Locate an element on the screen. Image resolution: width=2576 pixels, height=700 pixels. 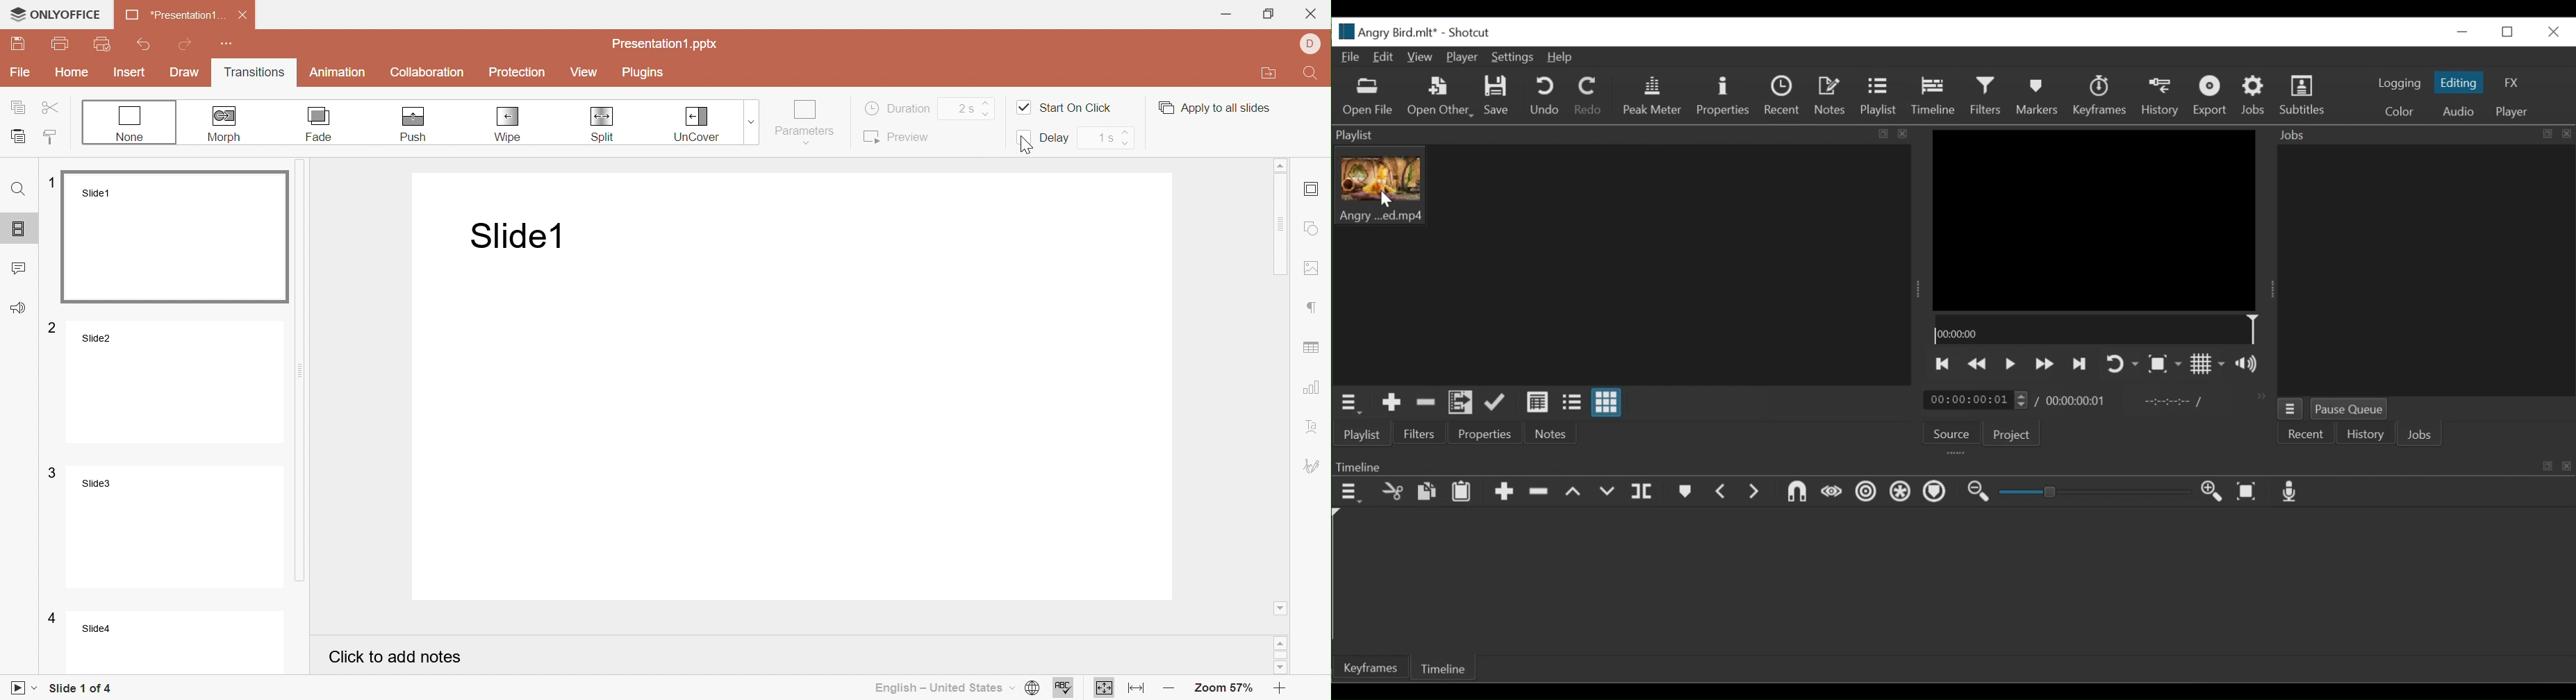
Zoom in is located at coordinates (1280, 690).